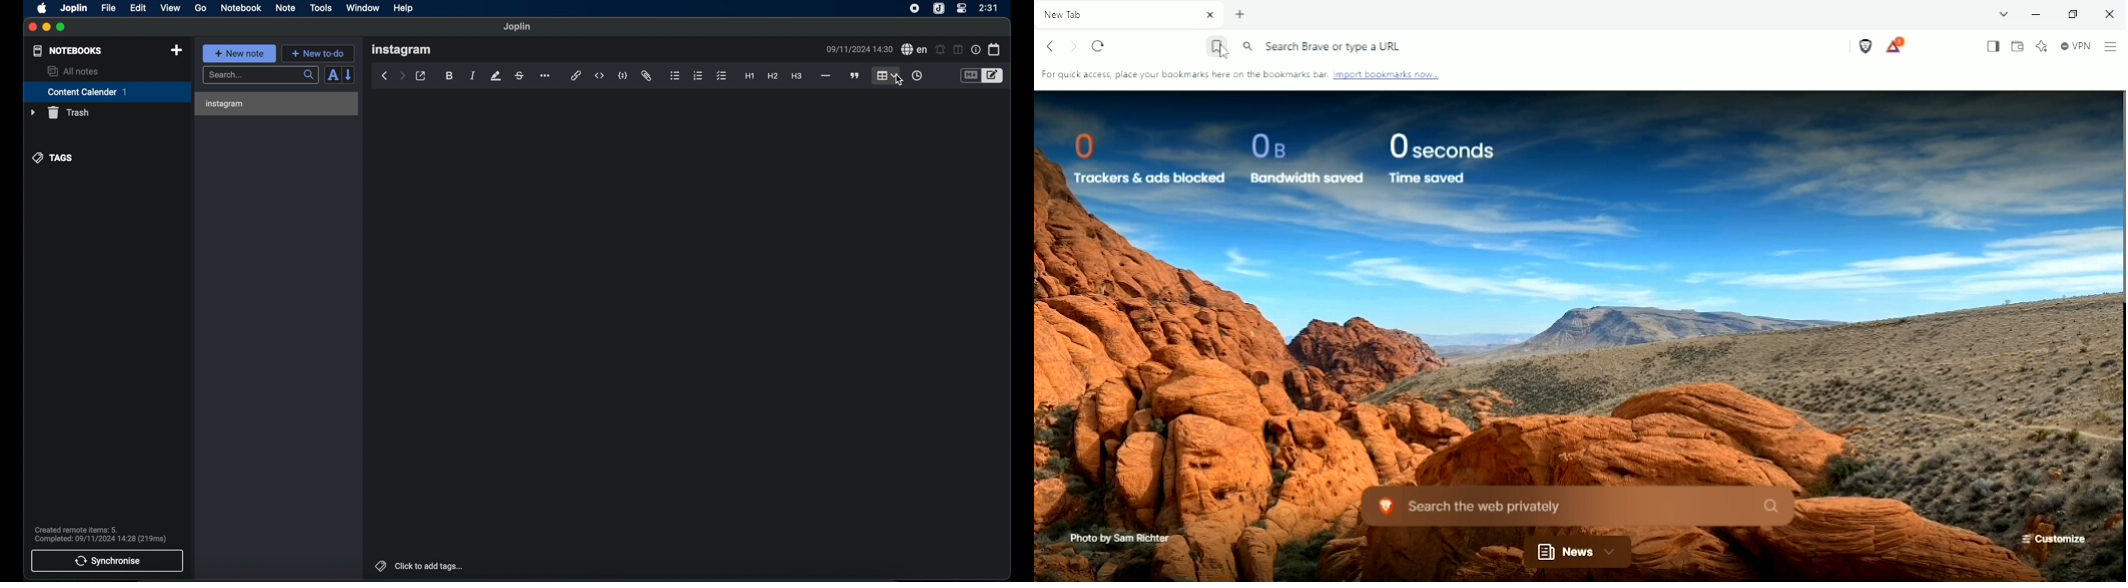  Describe the element at coordinates (699, 76) in the screenshot. I see `numbered list` at that location.